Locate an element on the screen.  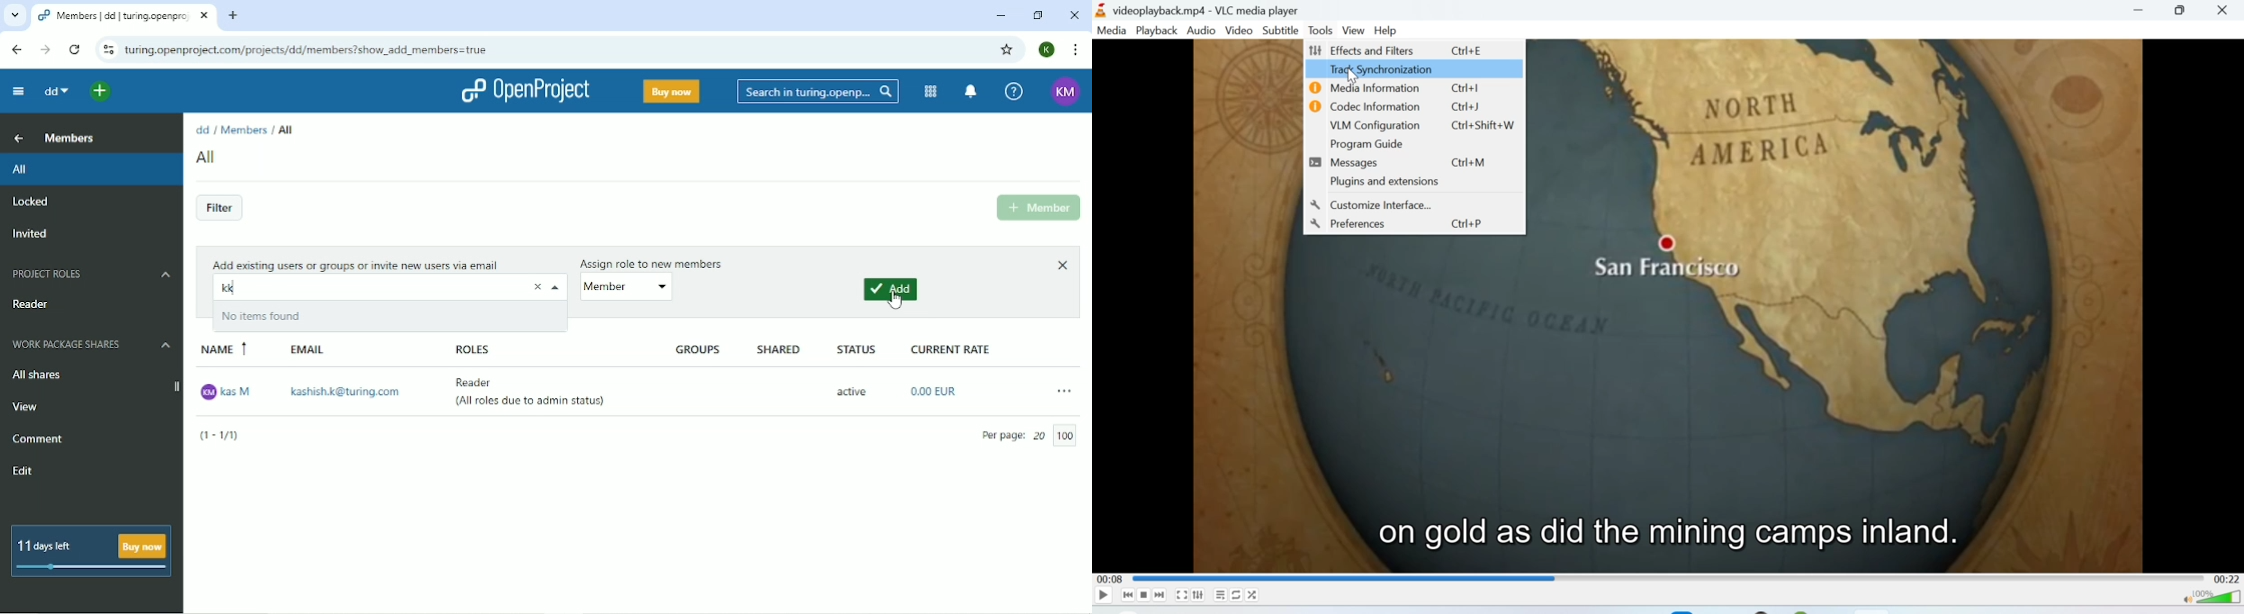
View site information is located at coordinates (106, 48).